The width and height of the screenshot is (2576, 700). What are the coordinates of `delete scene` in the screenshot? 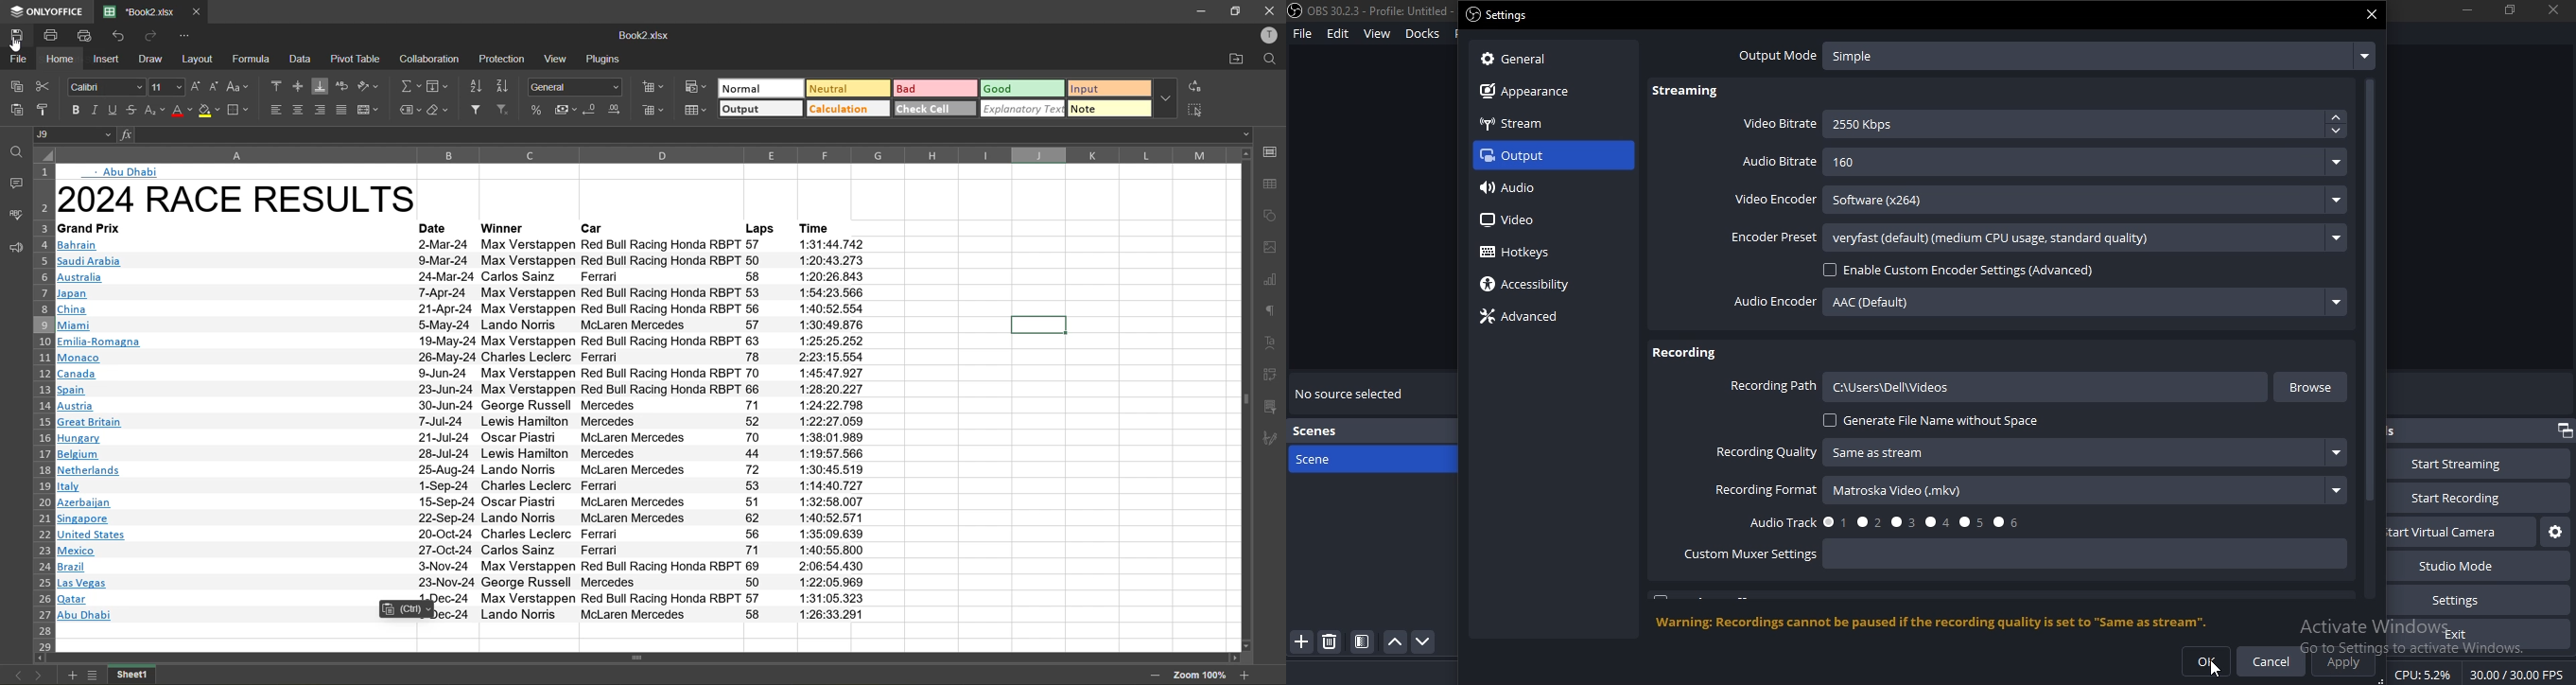 It's located at (1331, 644).